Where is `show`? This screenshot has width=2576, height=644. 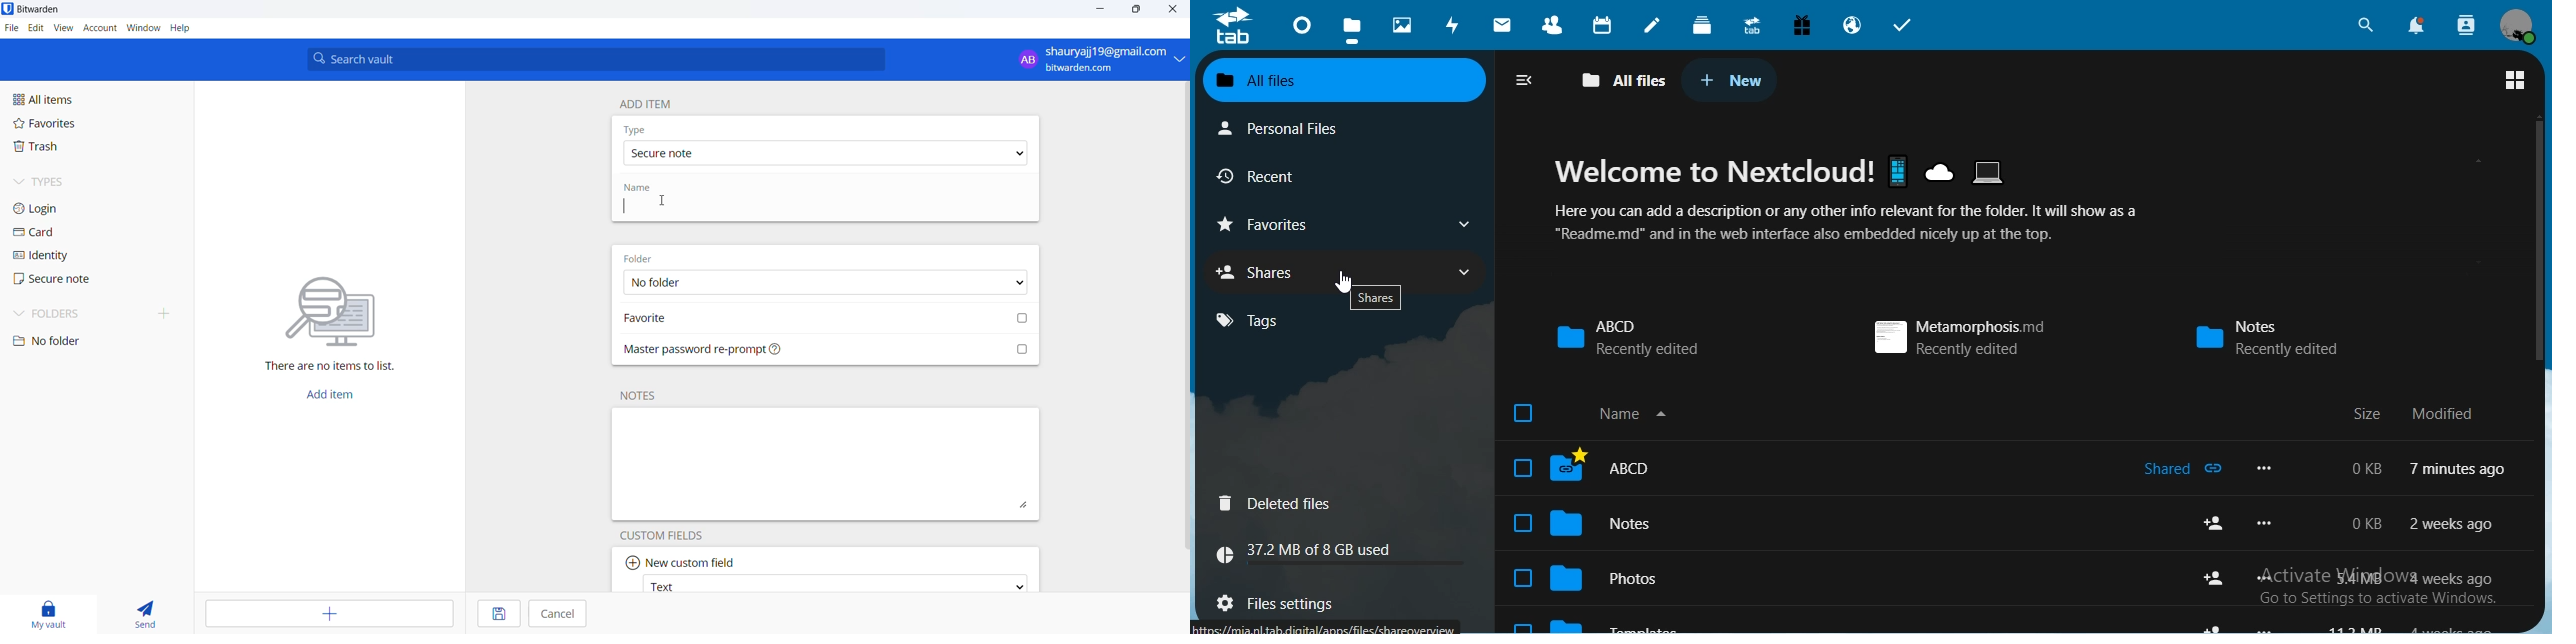
show is located at coordinates (1466, 275).